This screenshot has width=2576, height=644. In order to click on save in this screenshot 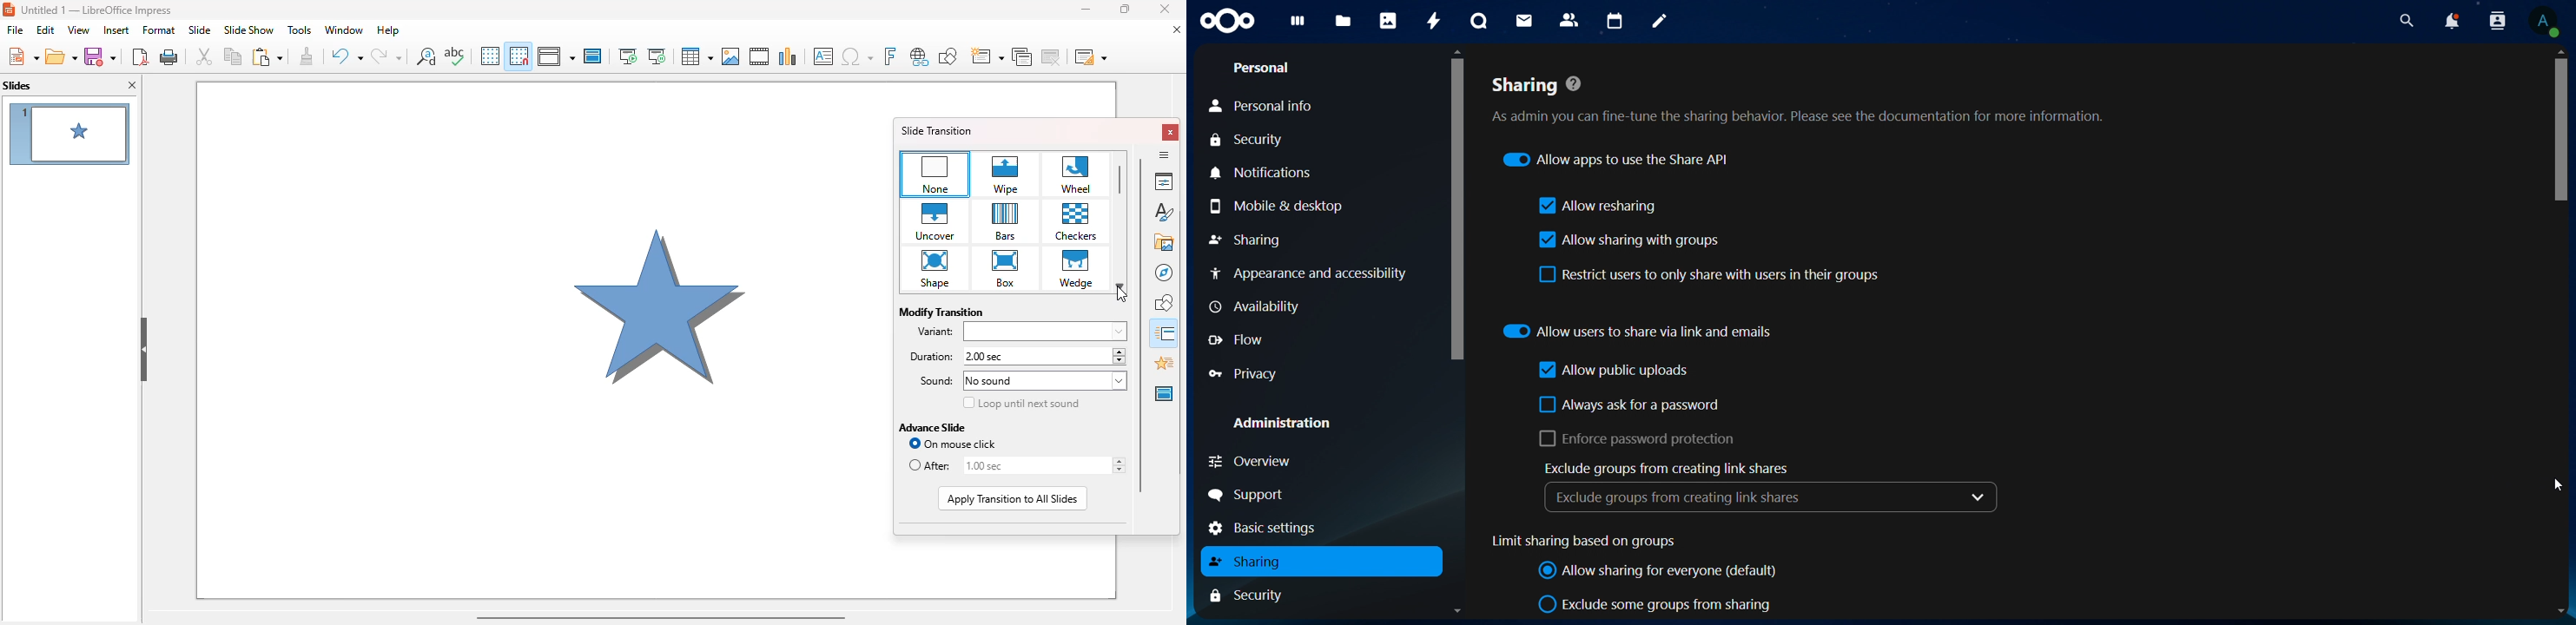, I will do `click(100, 56)`.